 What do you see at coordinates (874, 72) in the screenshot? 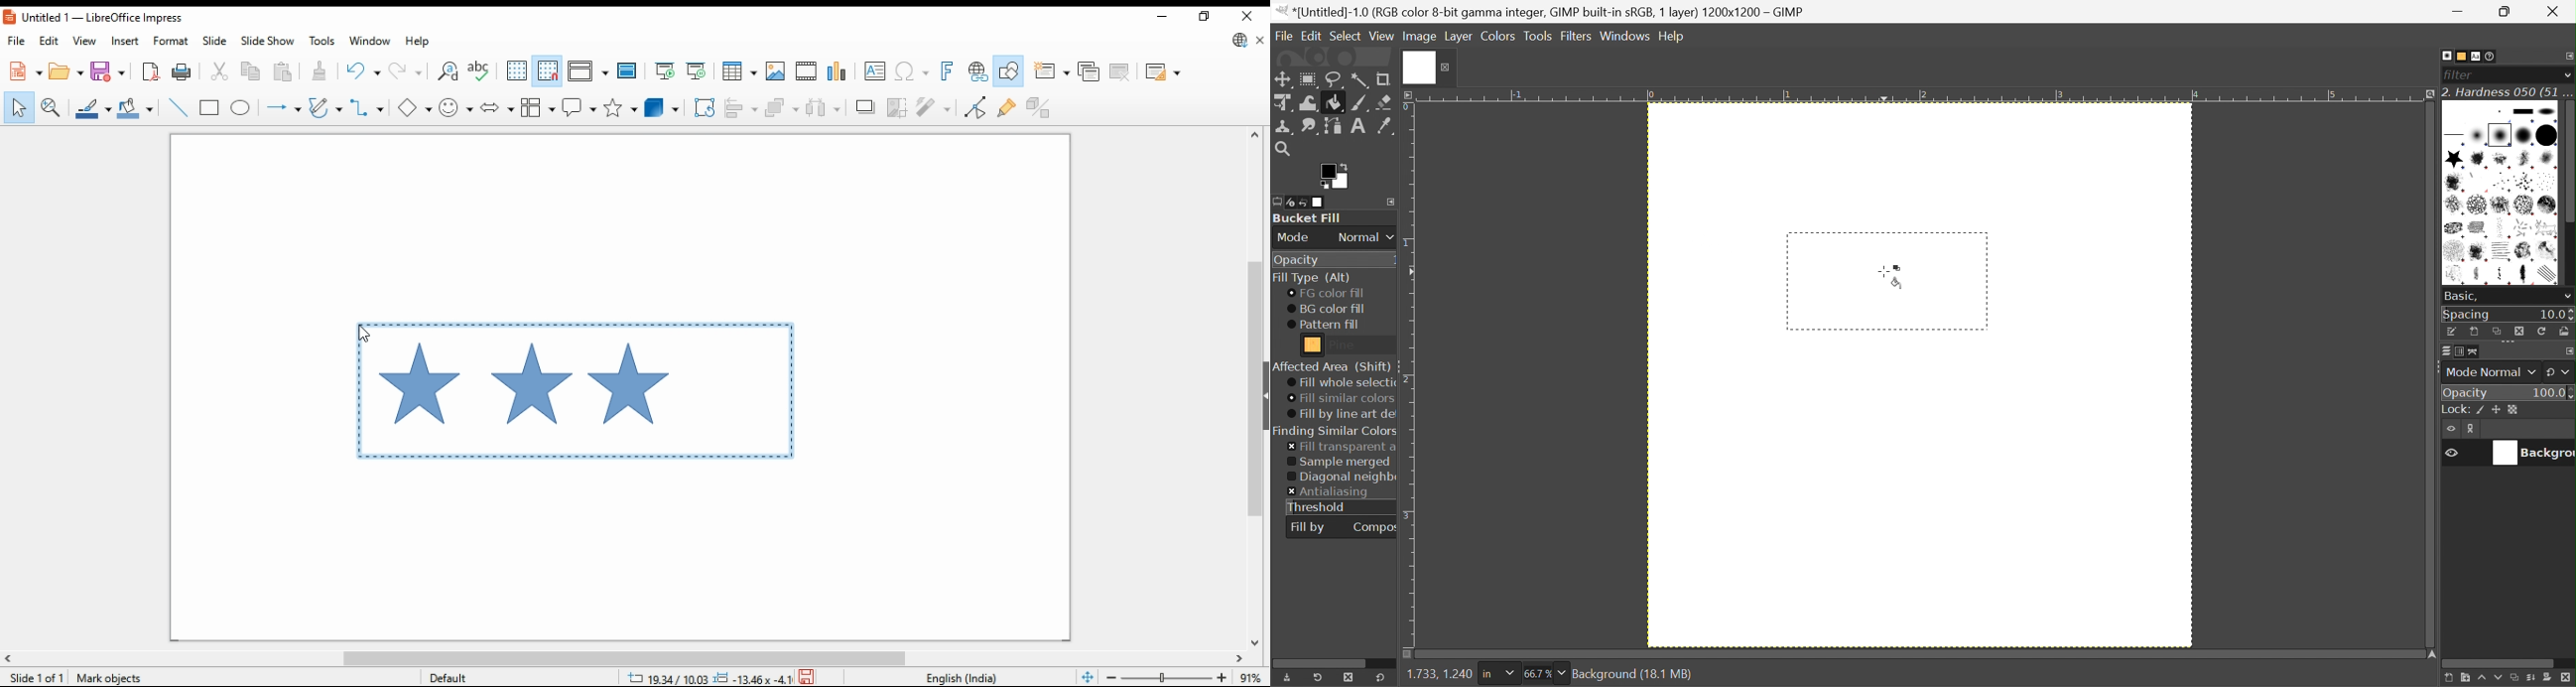
I see `insert textbox` at bounding box center [874, 72].